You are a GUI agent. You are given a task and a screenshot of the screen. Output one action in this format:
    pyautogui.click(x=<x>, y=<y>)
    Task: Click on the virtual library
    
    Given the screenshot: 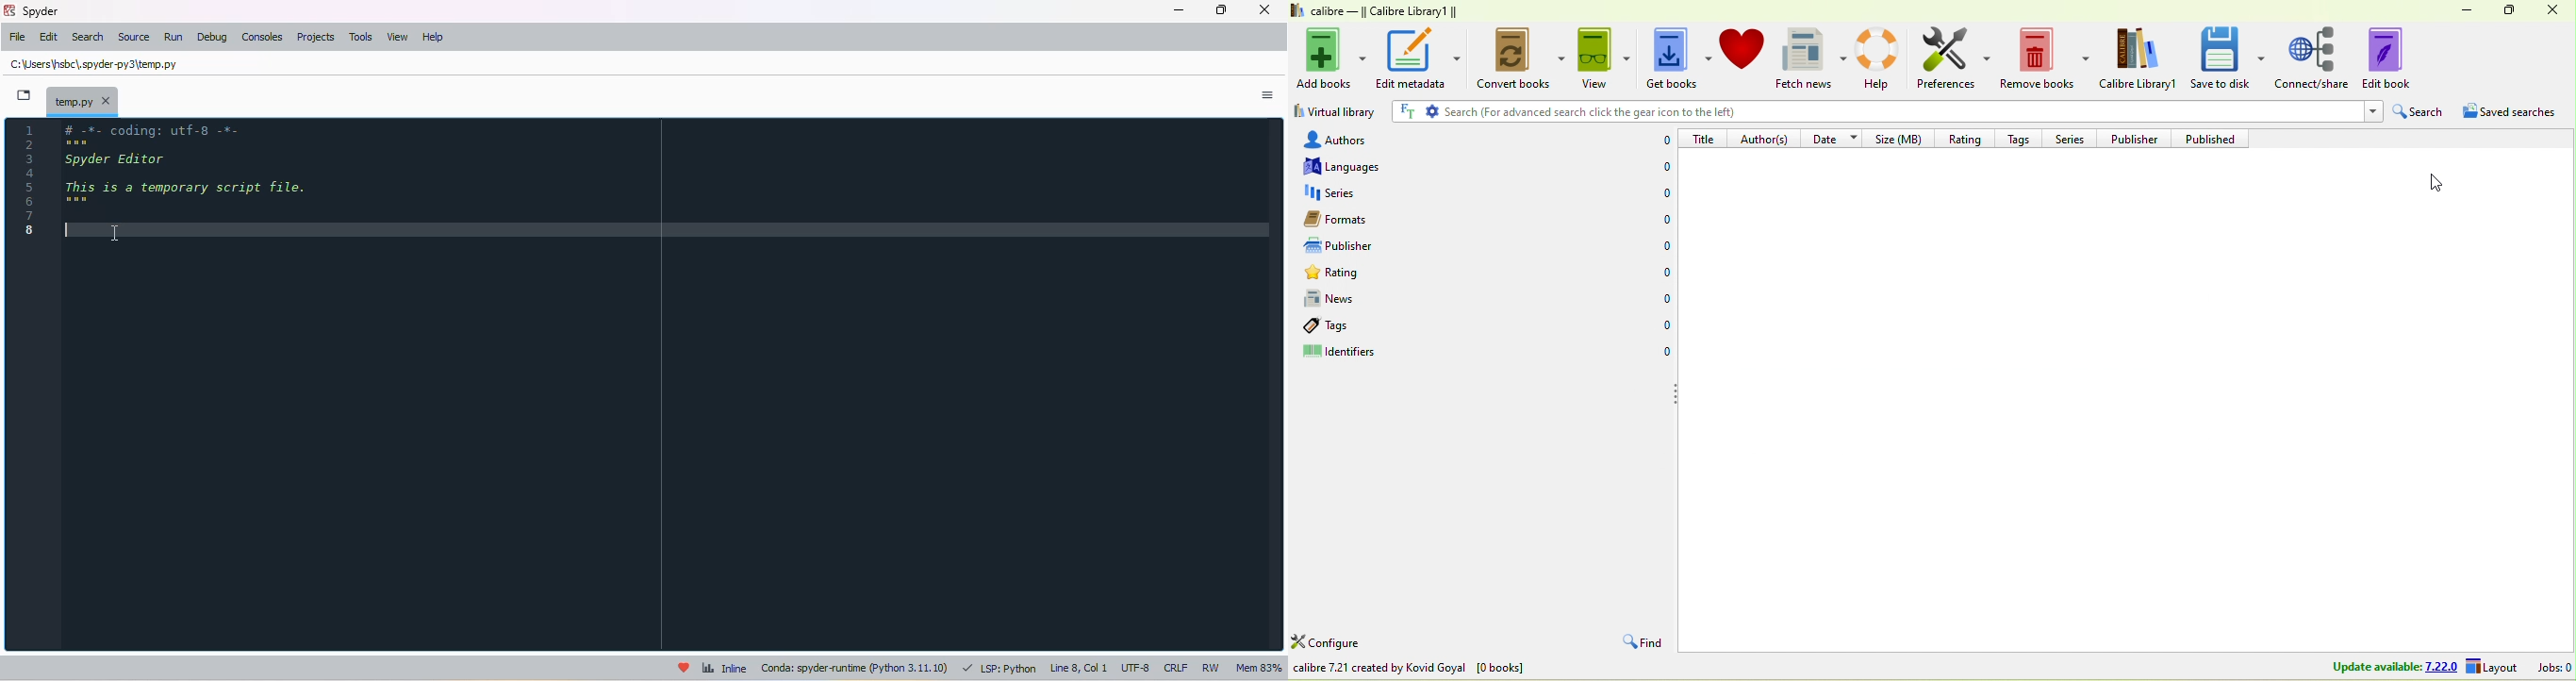 What is the action you would take?
    pyautogui.click(x=1334, y=114)
    